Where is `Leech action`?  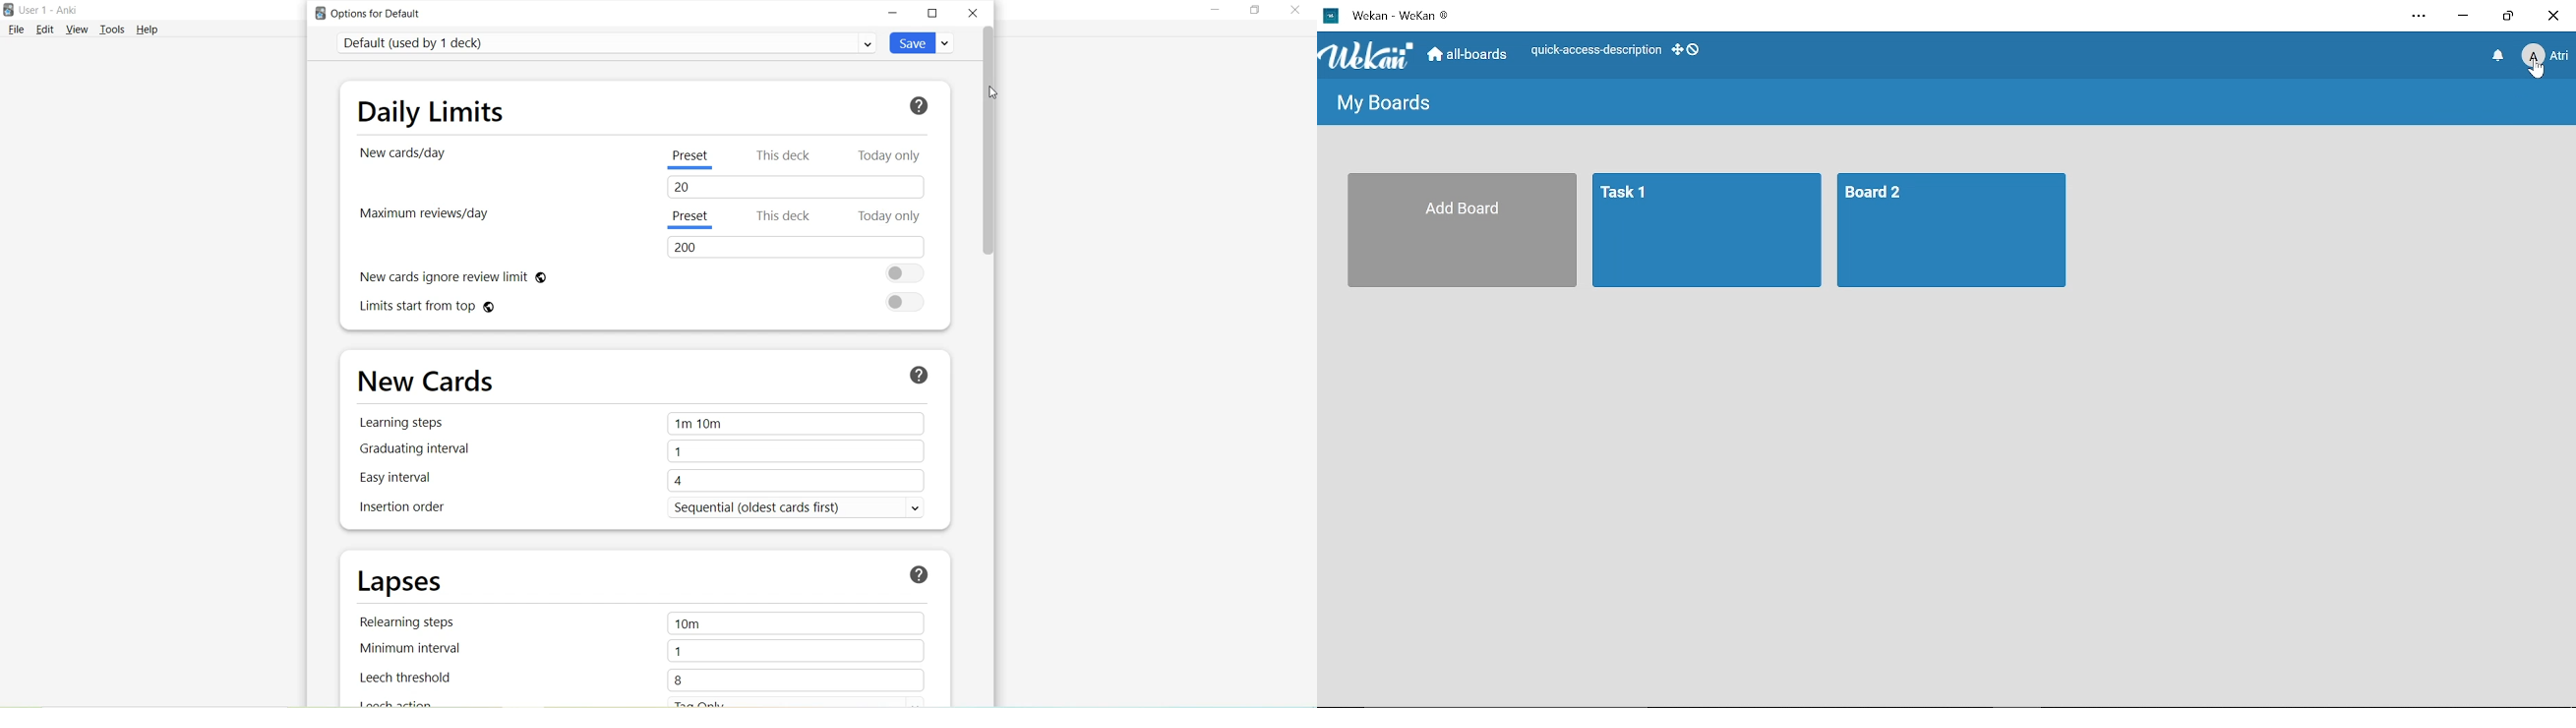
Leech action is located at coordinates (401, 702).